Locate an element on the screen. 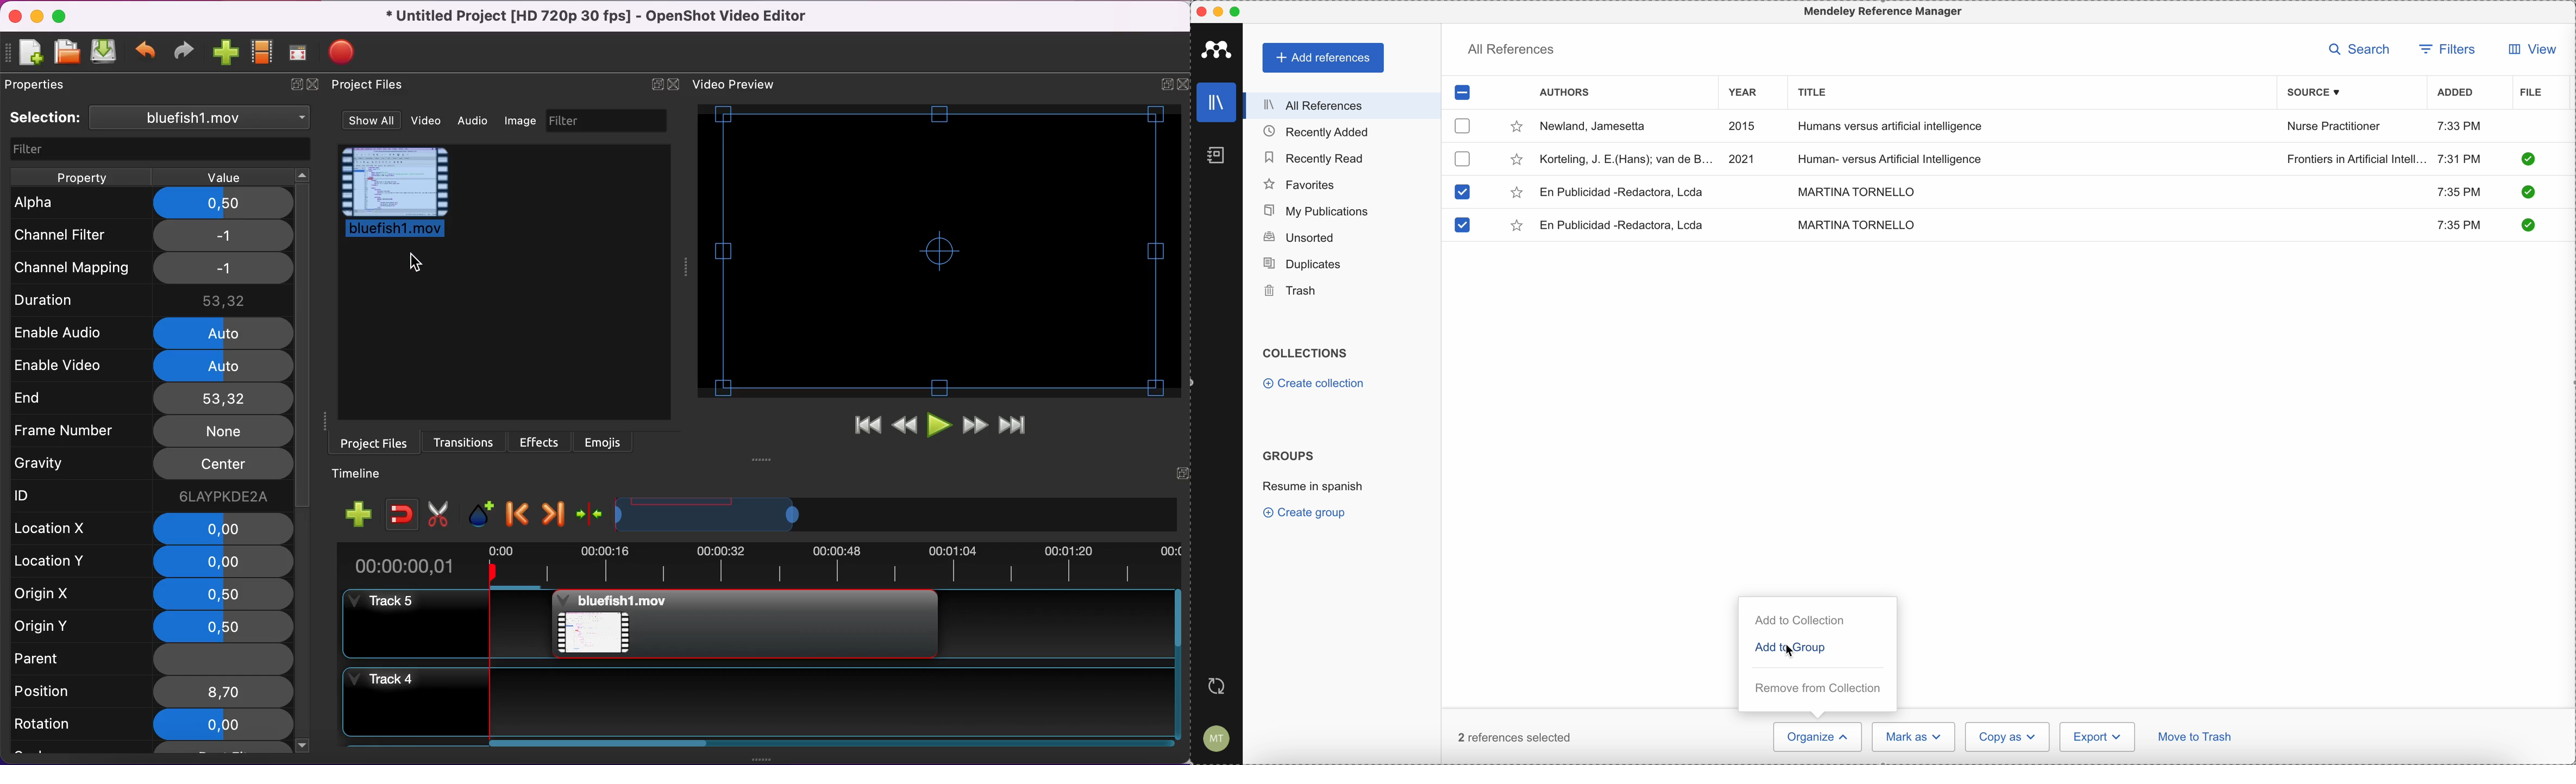  expand/hide is located at coordinates (296, 84).